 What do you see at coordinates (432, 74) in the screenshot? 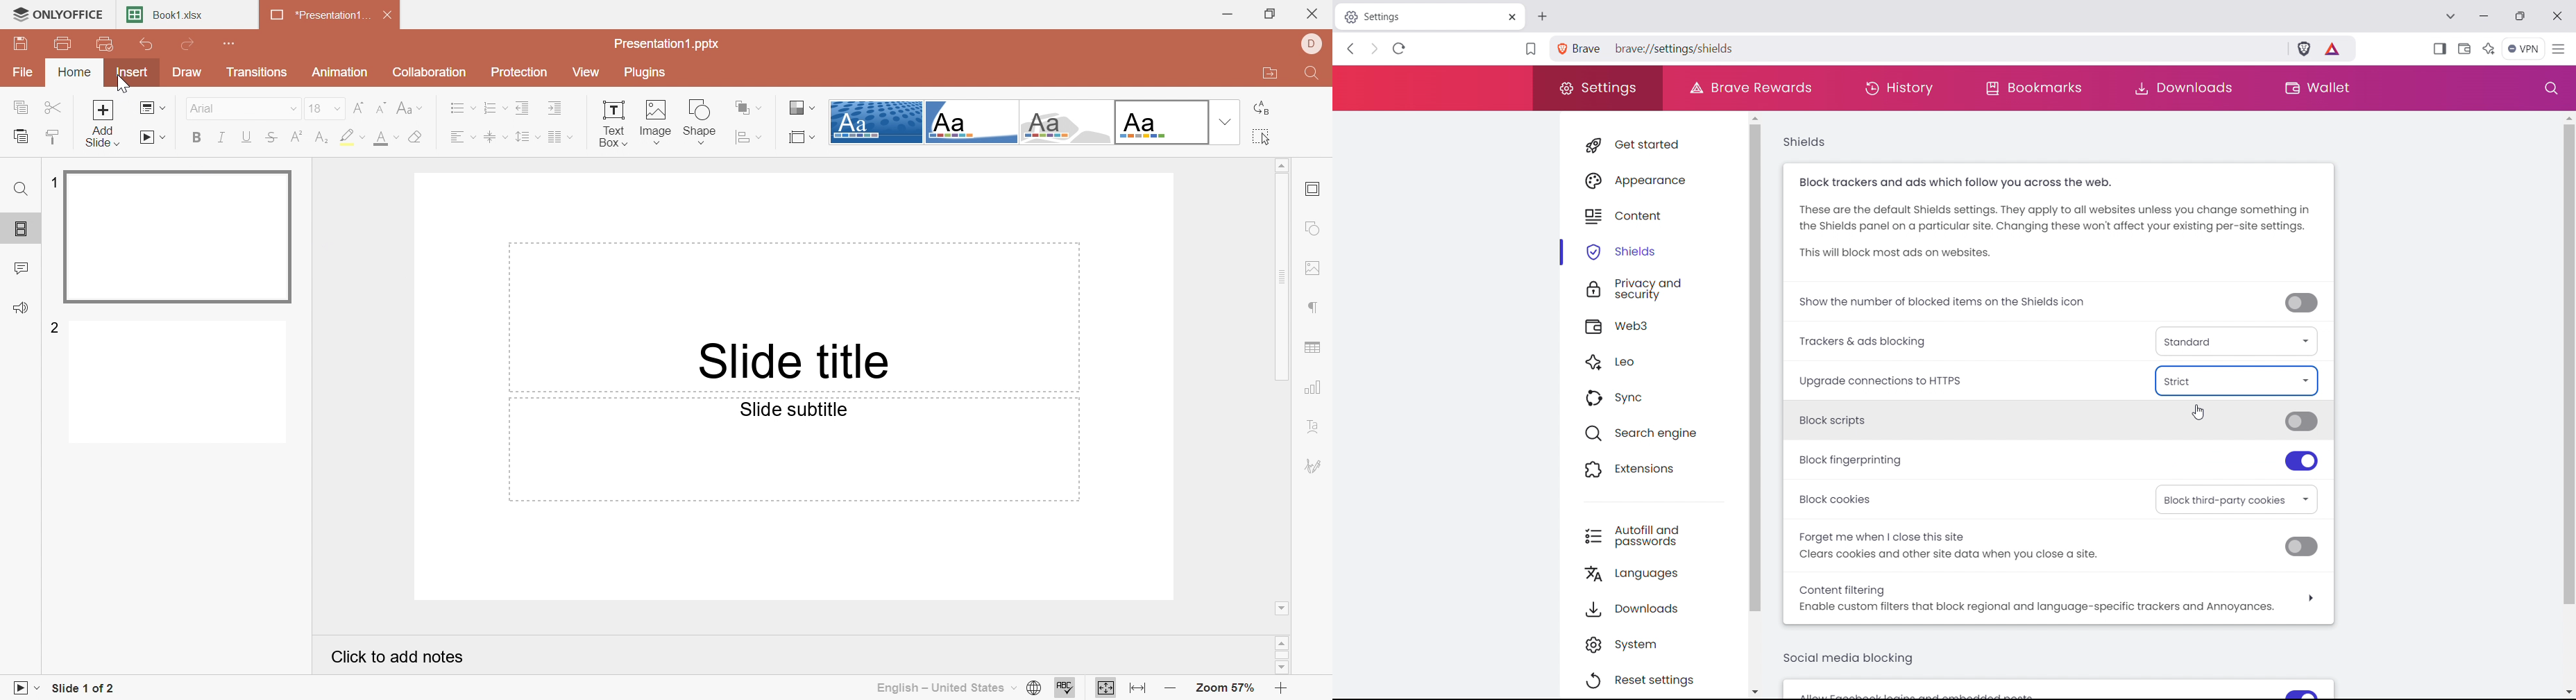
I see `Collaboraion` at bounding box center [432, 74].